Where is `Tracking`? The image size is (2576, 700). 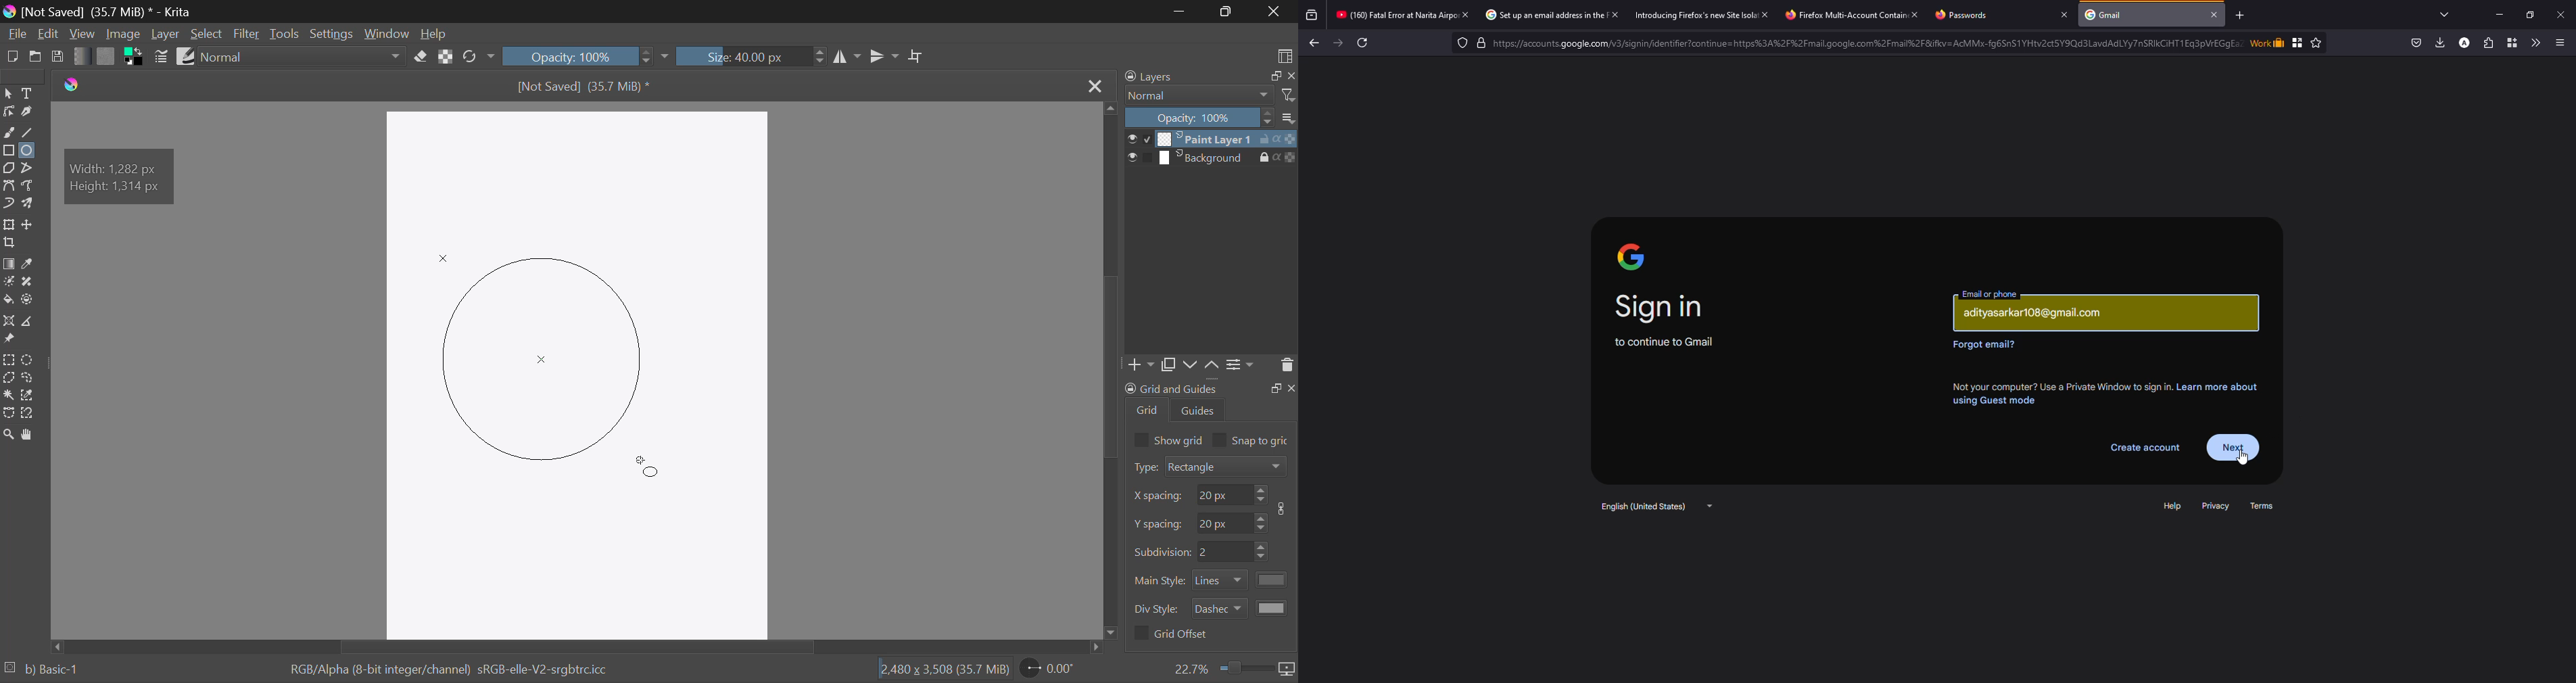
Tracking is located at coordinates (1460, 43).